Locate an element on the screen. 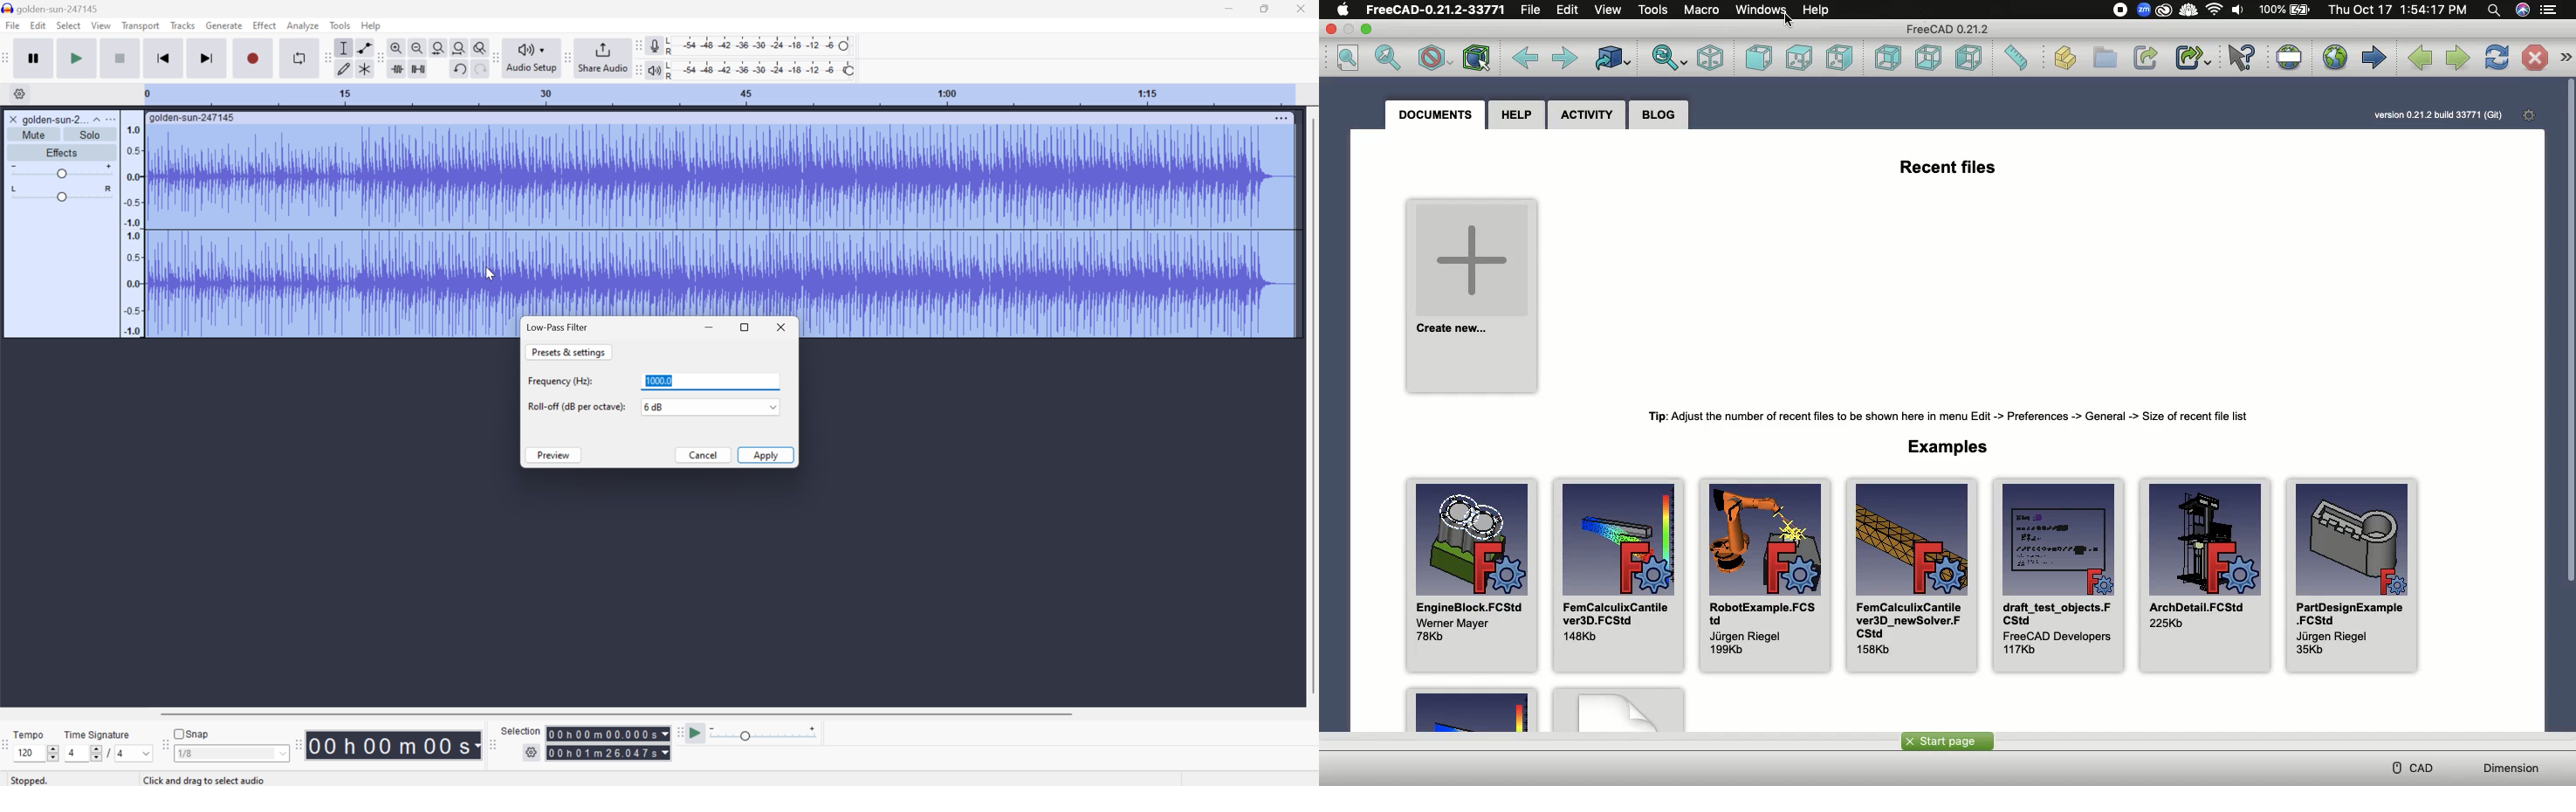  Minimize is located at coordinates (1368, 29).